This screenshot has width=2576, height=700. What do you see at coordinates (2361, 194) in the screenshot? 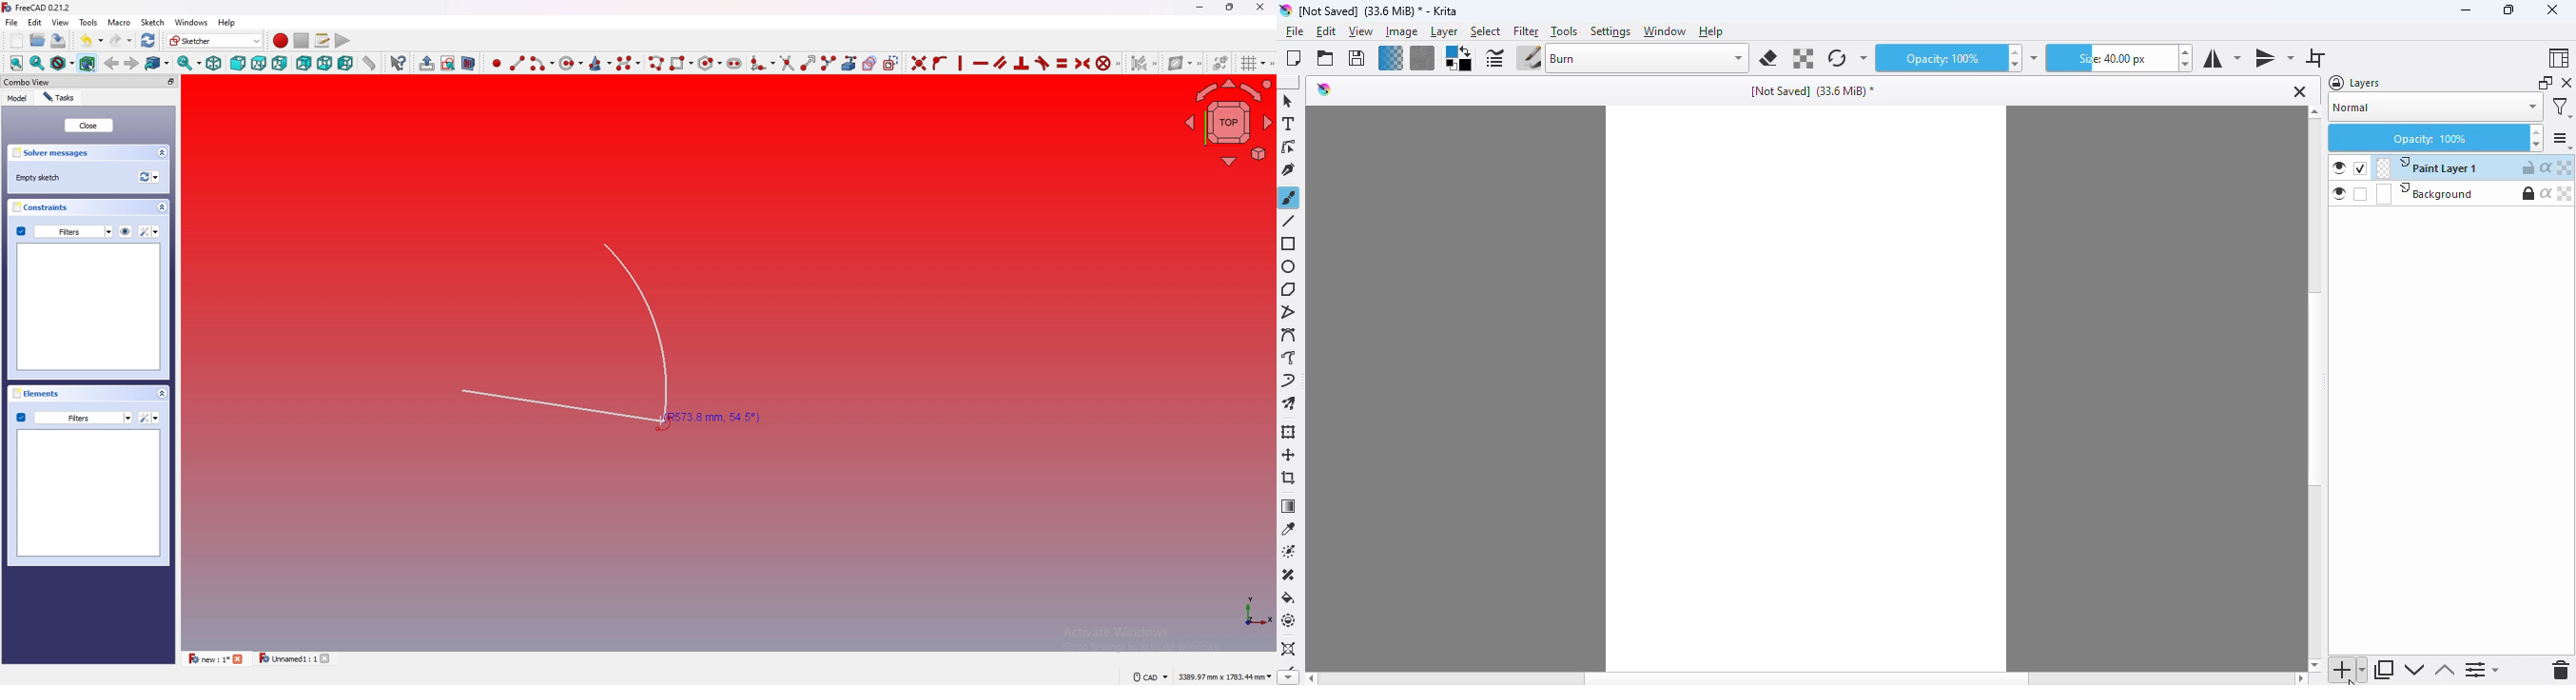
I see `selected checkbox` at bounding box center [2361, 194].